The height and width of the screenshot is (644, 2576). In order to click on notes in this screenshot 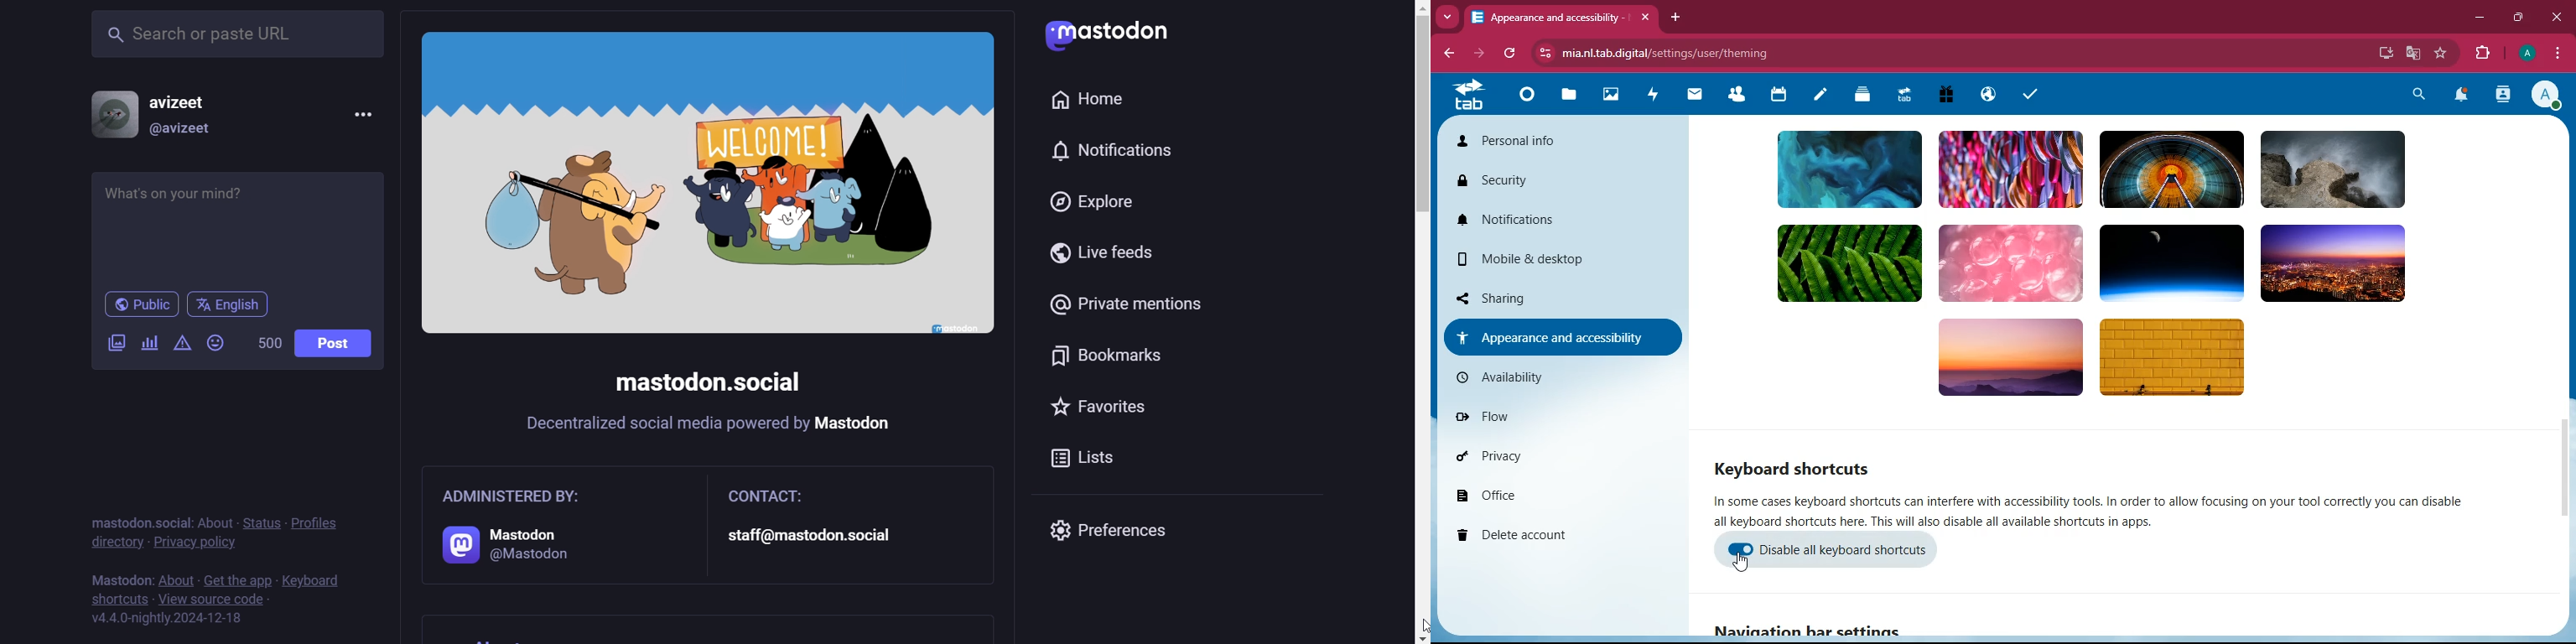, I will do `click(1820, 96)`.